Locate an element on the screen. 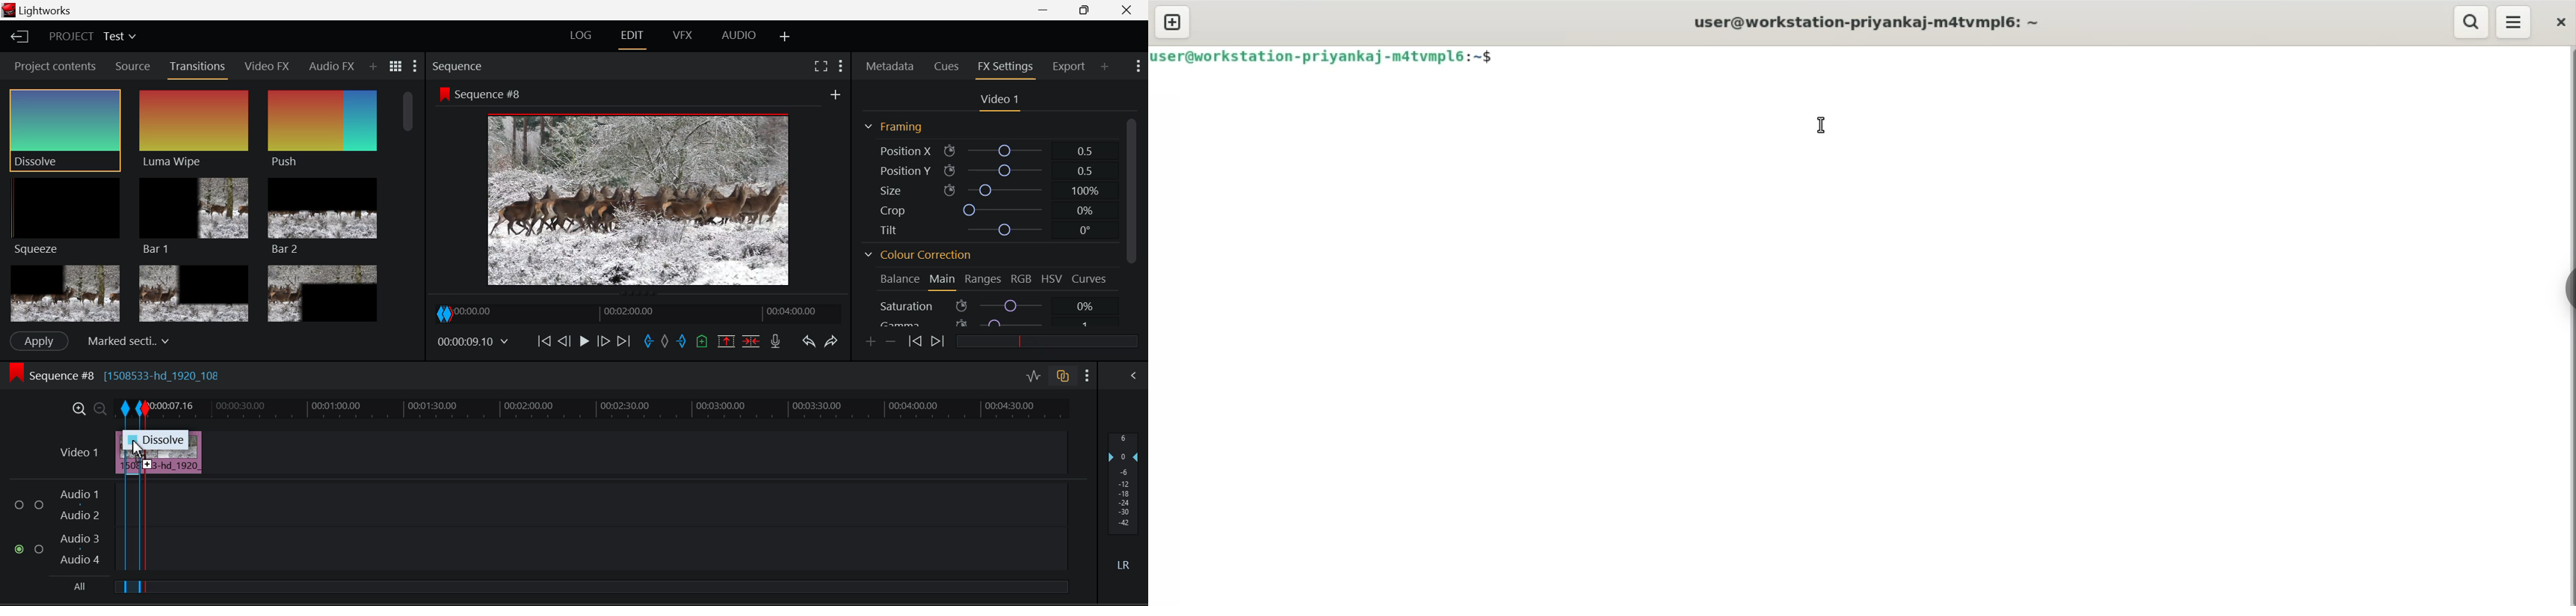 The width and height of the screenshot is (2576, 616). Toggle Audio Level Editing is located at coordinates (1035, 377).